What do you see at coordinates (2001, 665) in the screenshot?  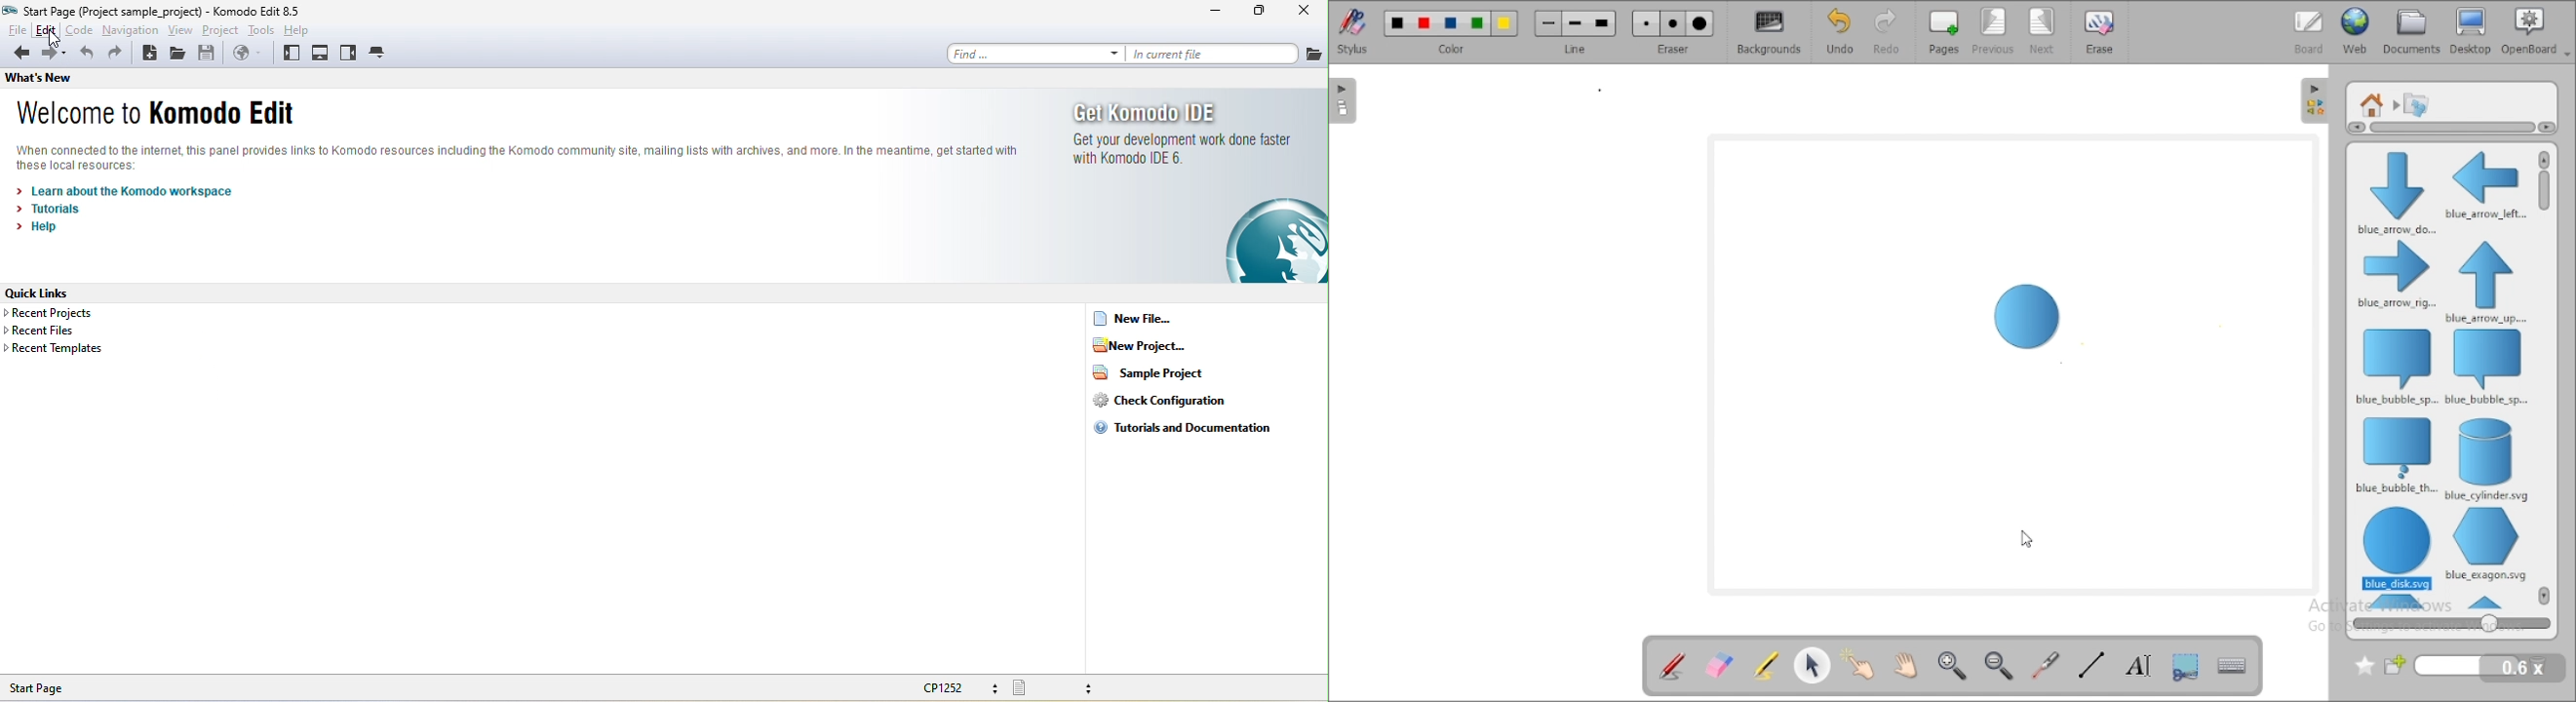 I see `zoom out` at bounding box center [2001, 665].